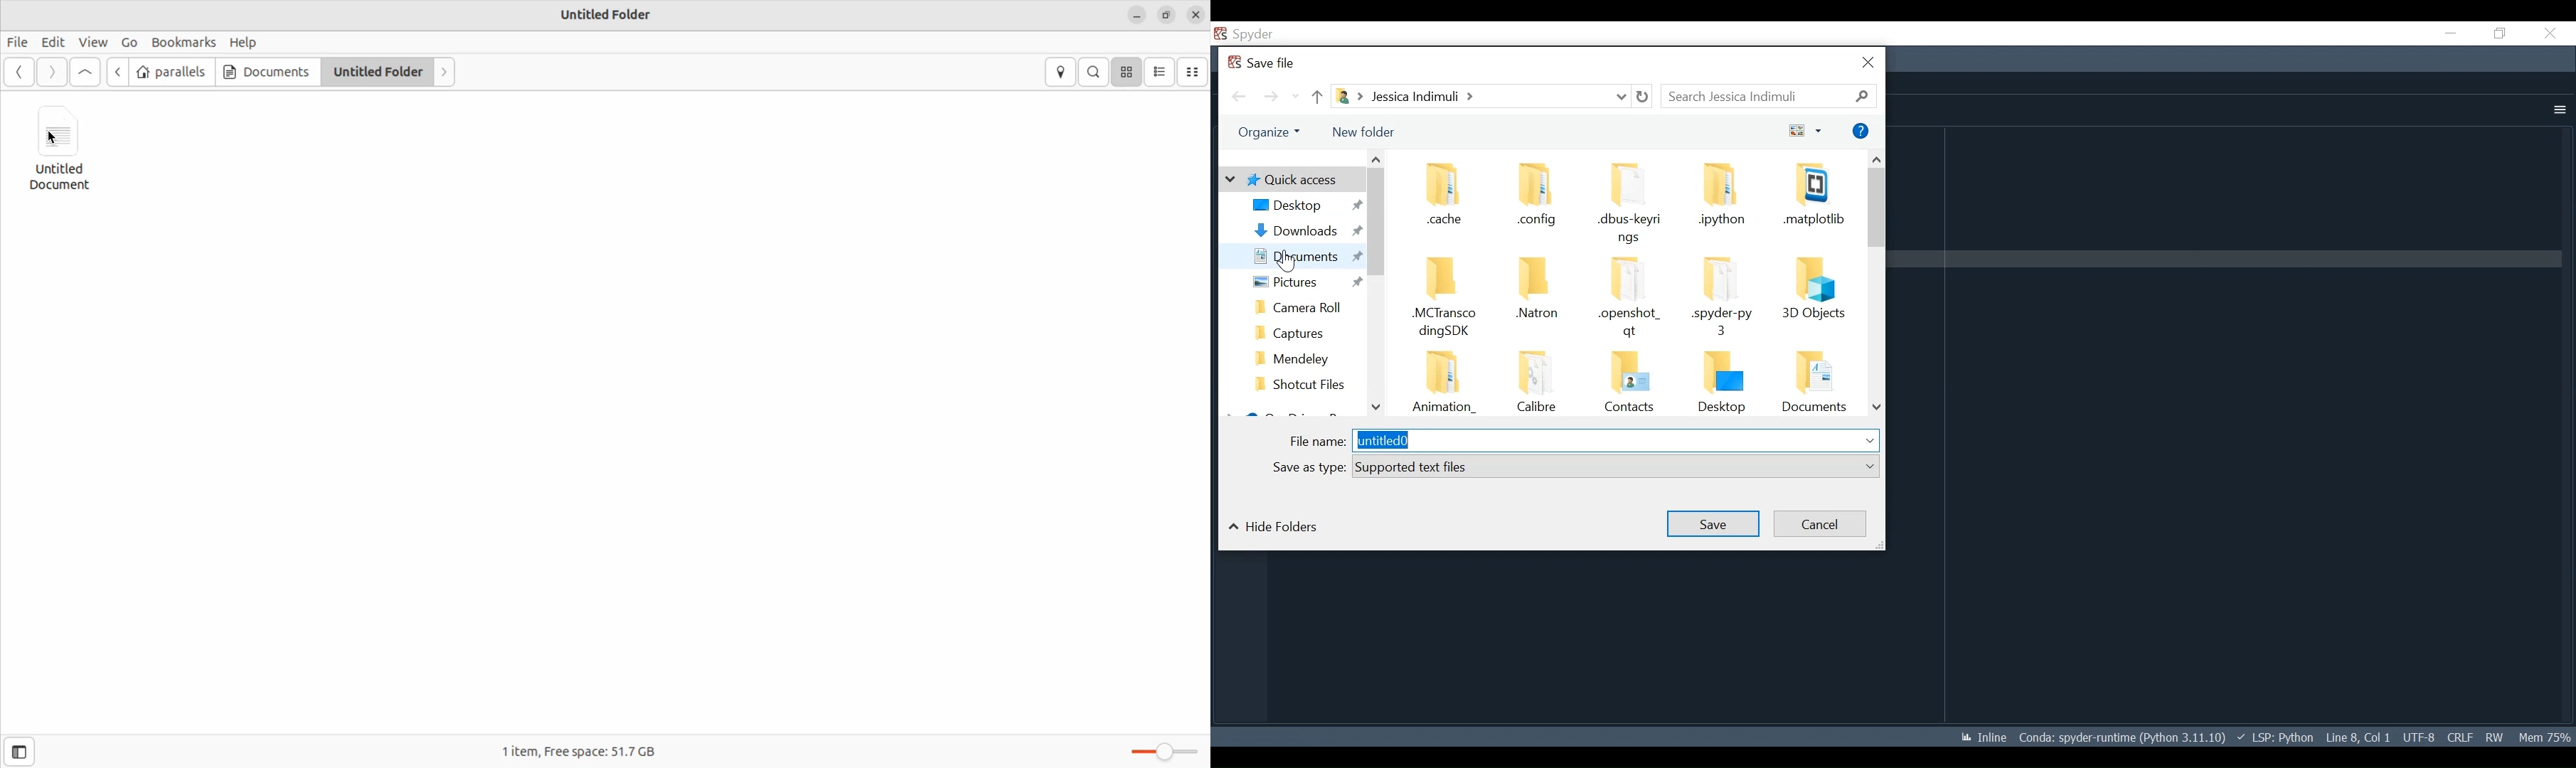 The height and width of the screenshot is (784, 2576). I want to click on Save as type, so click(1575, 465).